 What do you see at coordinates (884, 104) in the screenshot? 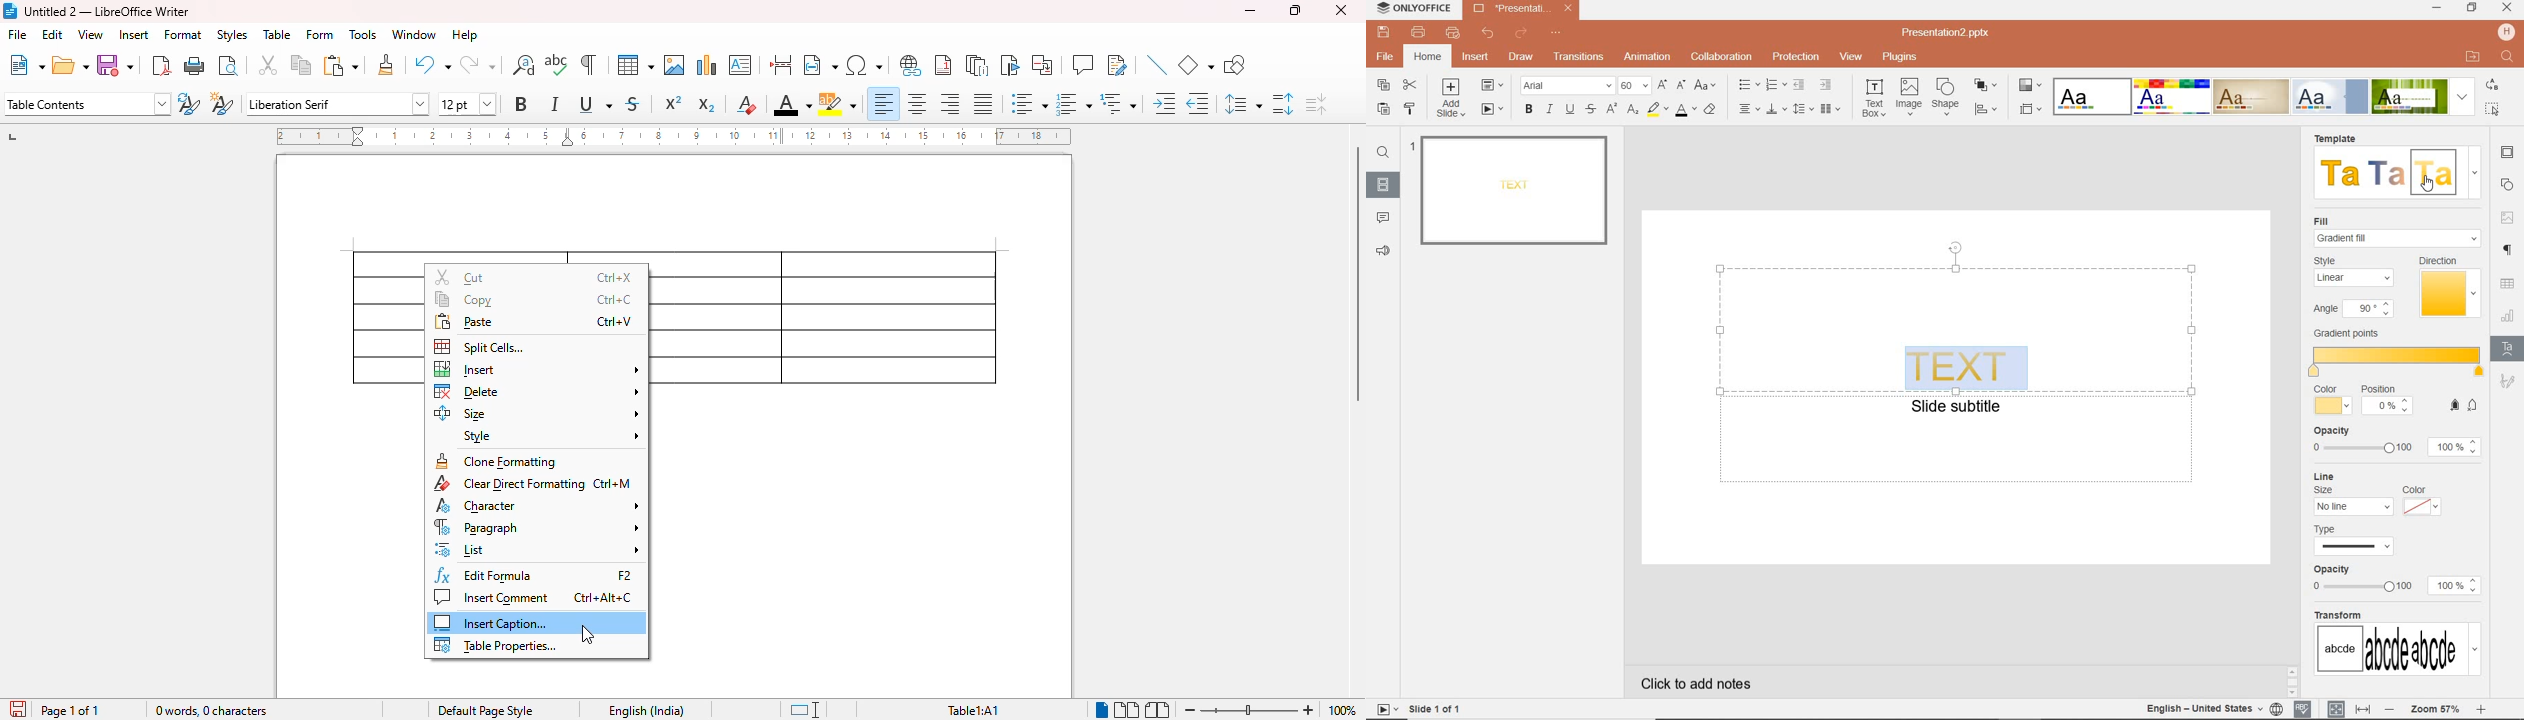
I see `align left` at bounding box center [884, 104].